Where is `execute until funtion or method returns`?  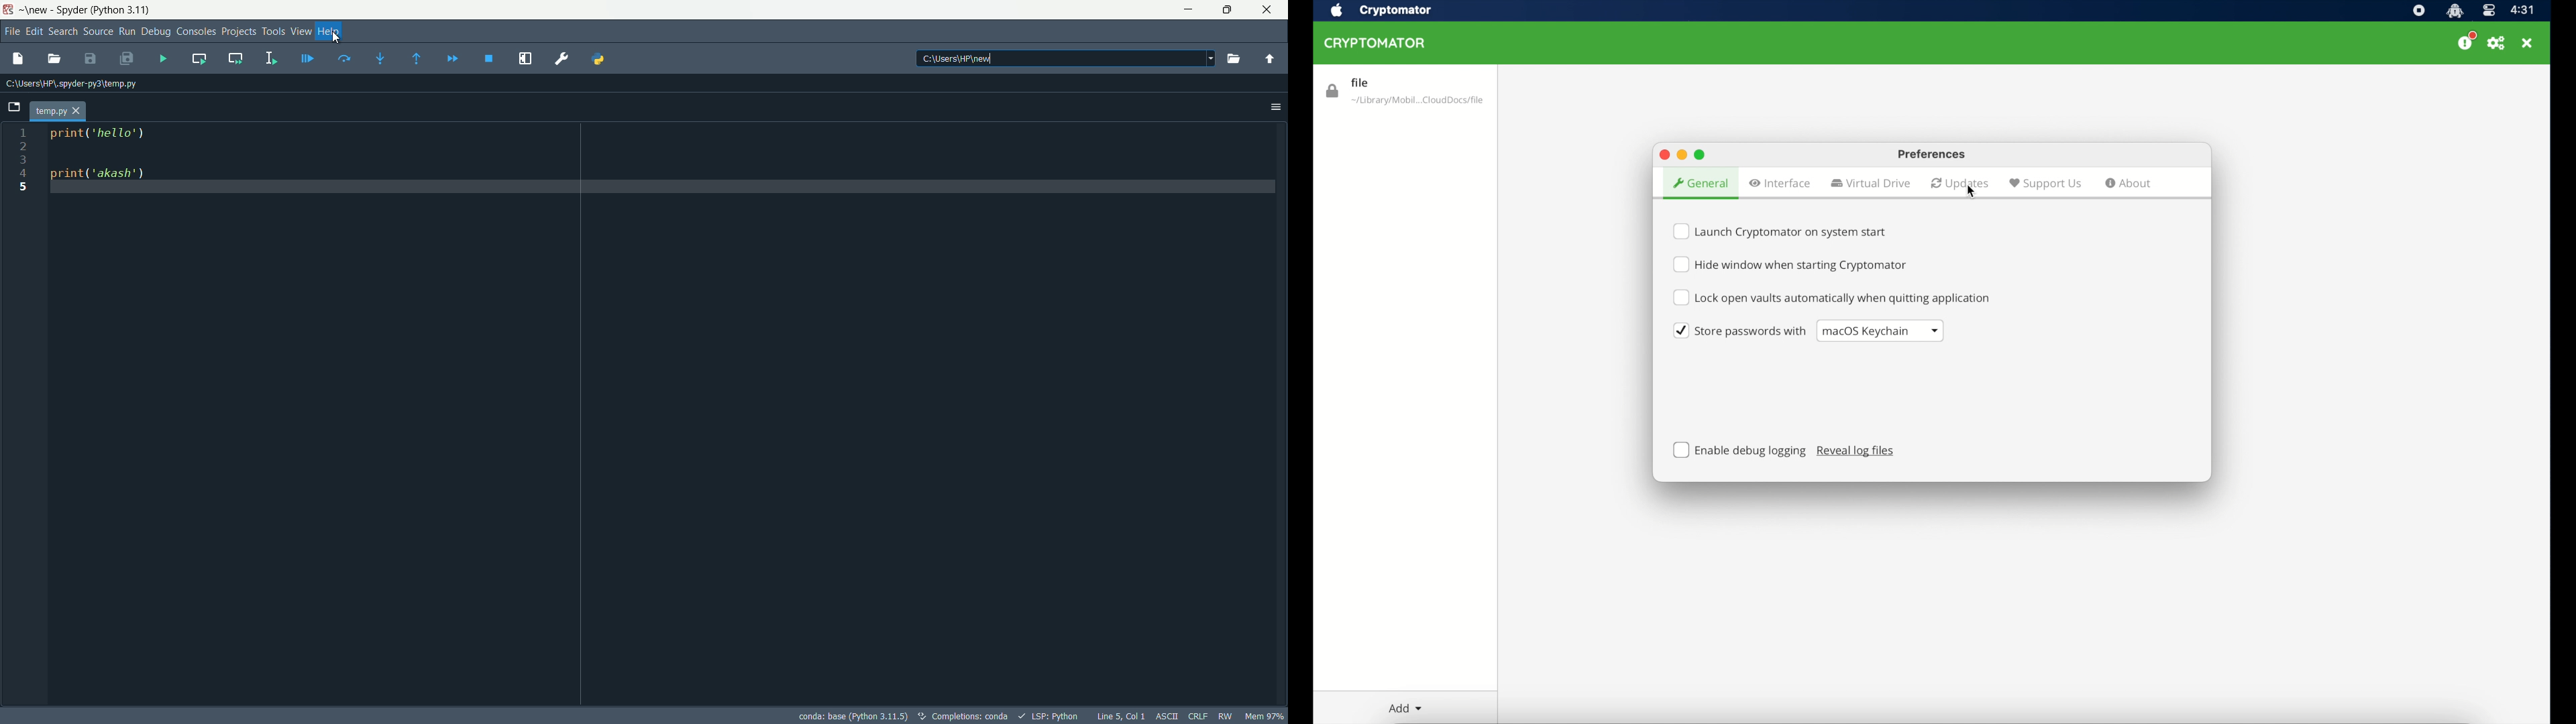 execute until funtion or method returns is located at coordinates (417, 59).